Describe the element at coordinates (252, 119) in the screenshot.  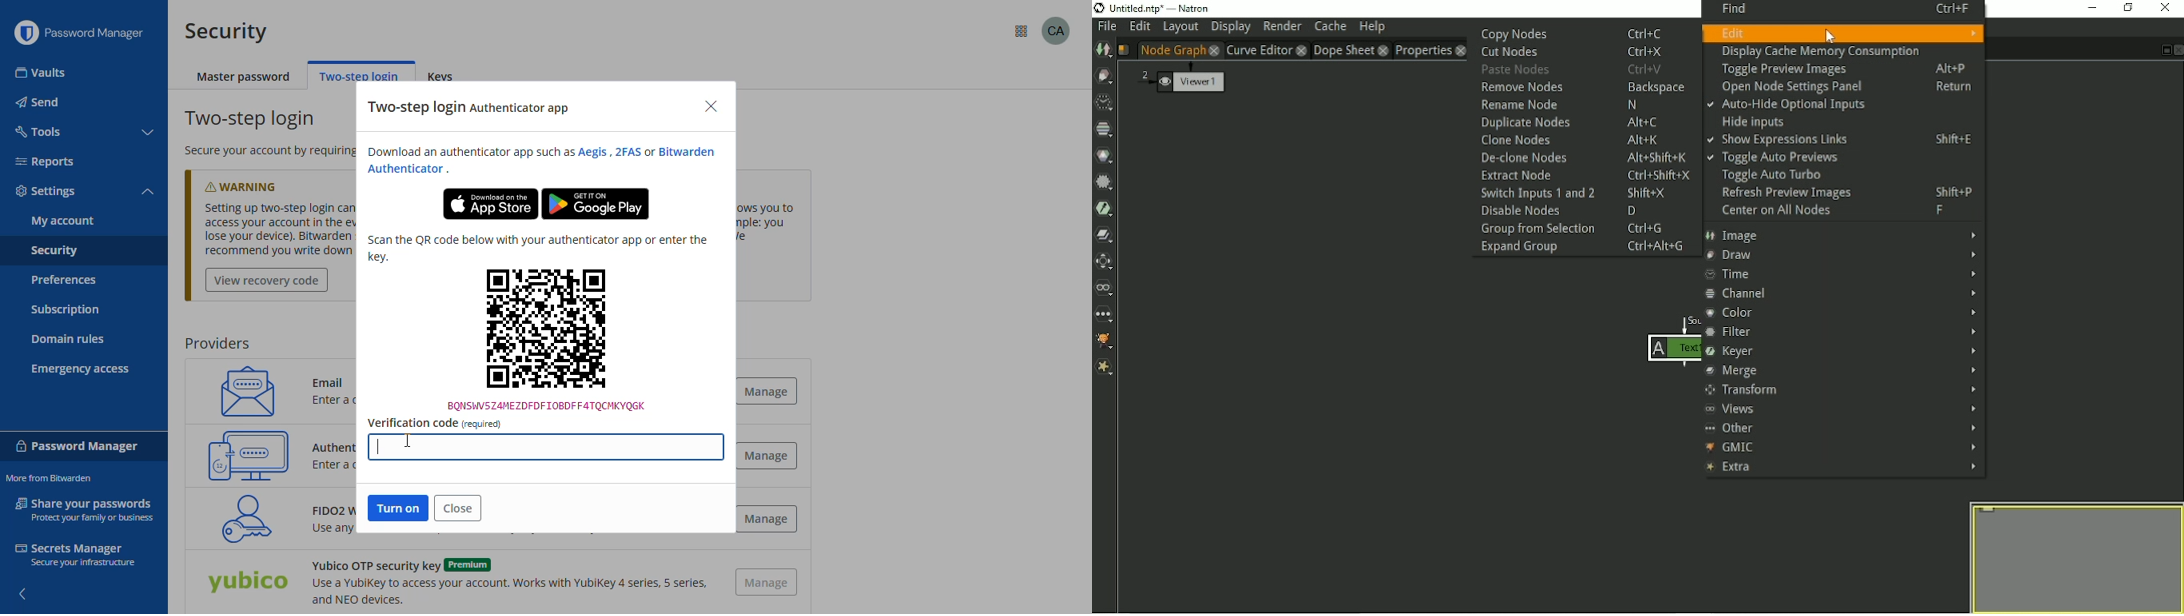
I see `two-step login` at that location.